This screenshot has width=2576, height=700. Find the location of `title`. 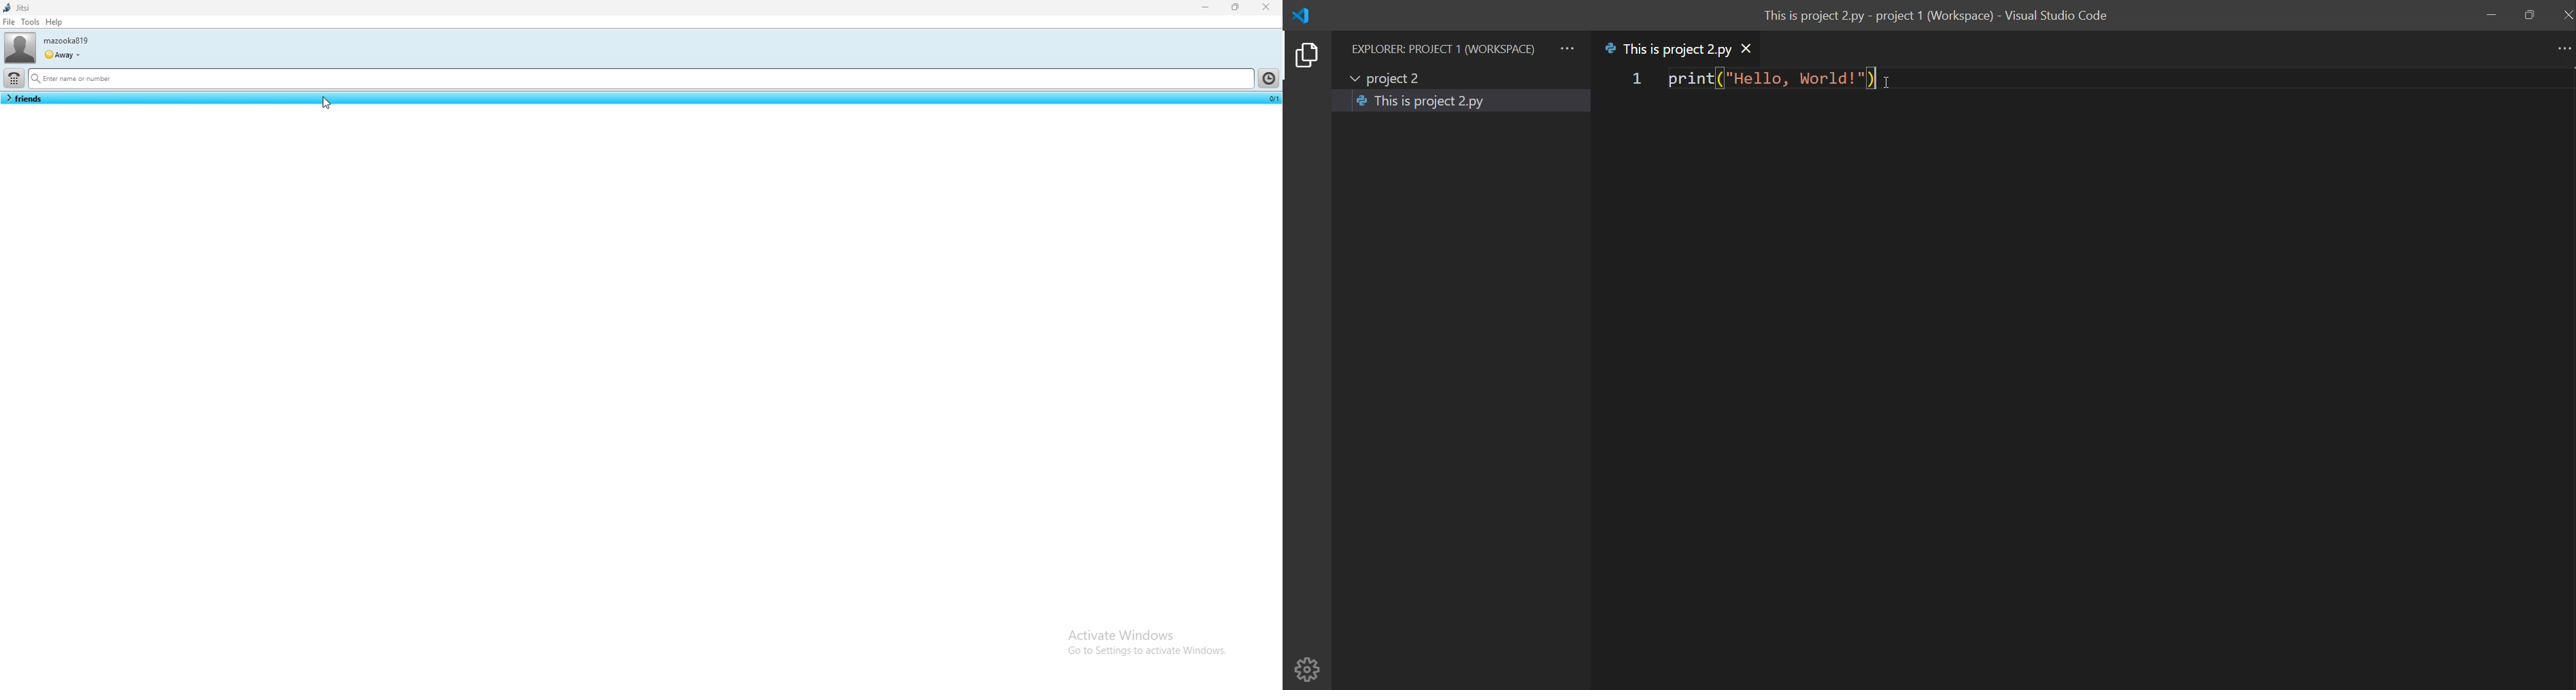

title is located at coordinates (1940, 18).